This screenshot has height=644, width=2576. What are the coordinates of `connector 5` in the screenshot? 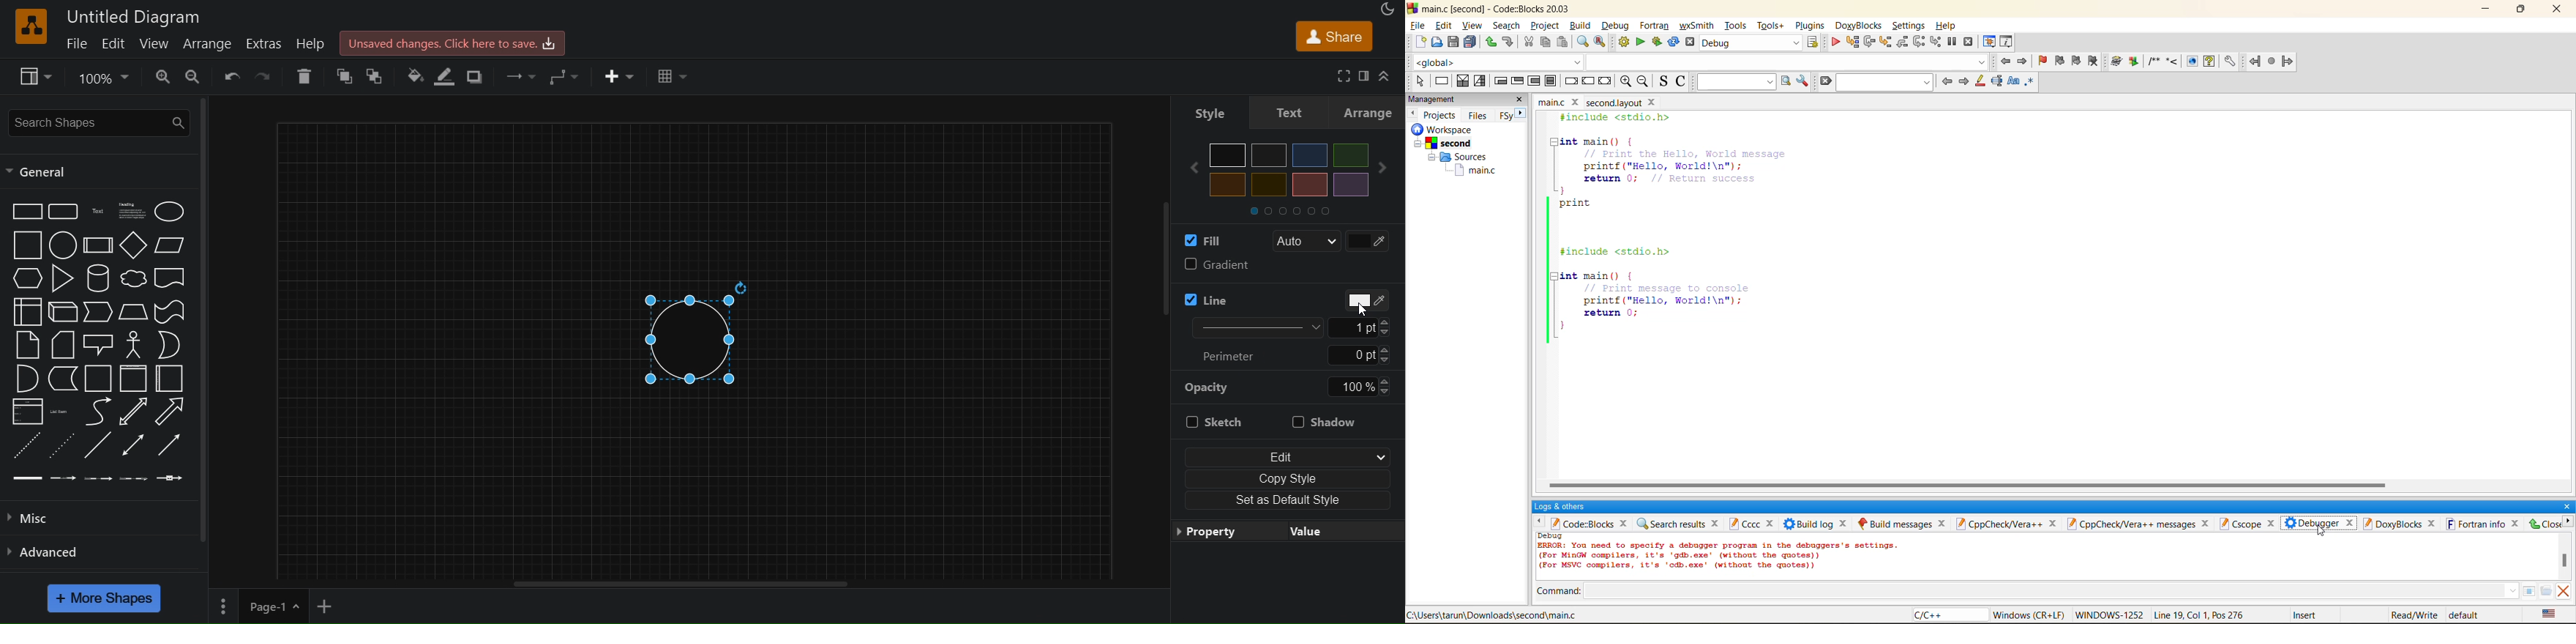 It's located at (169, 478).